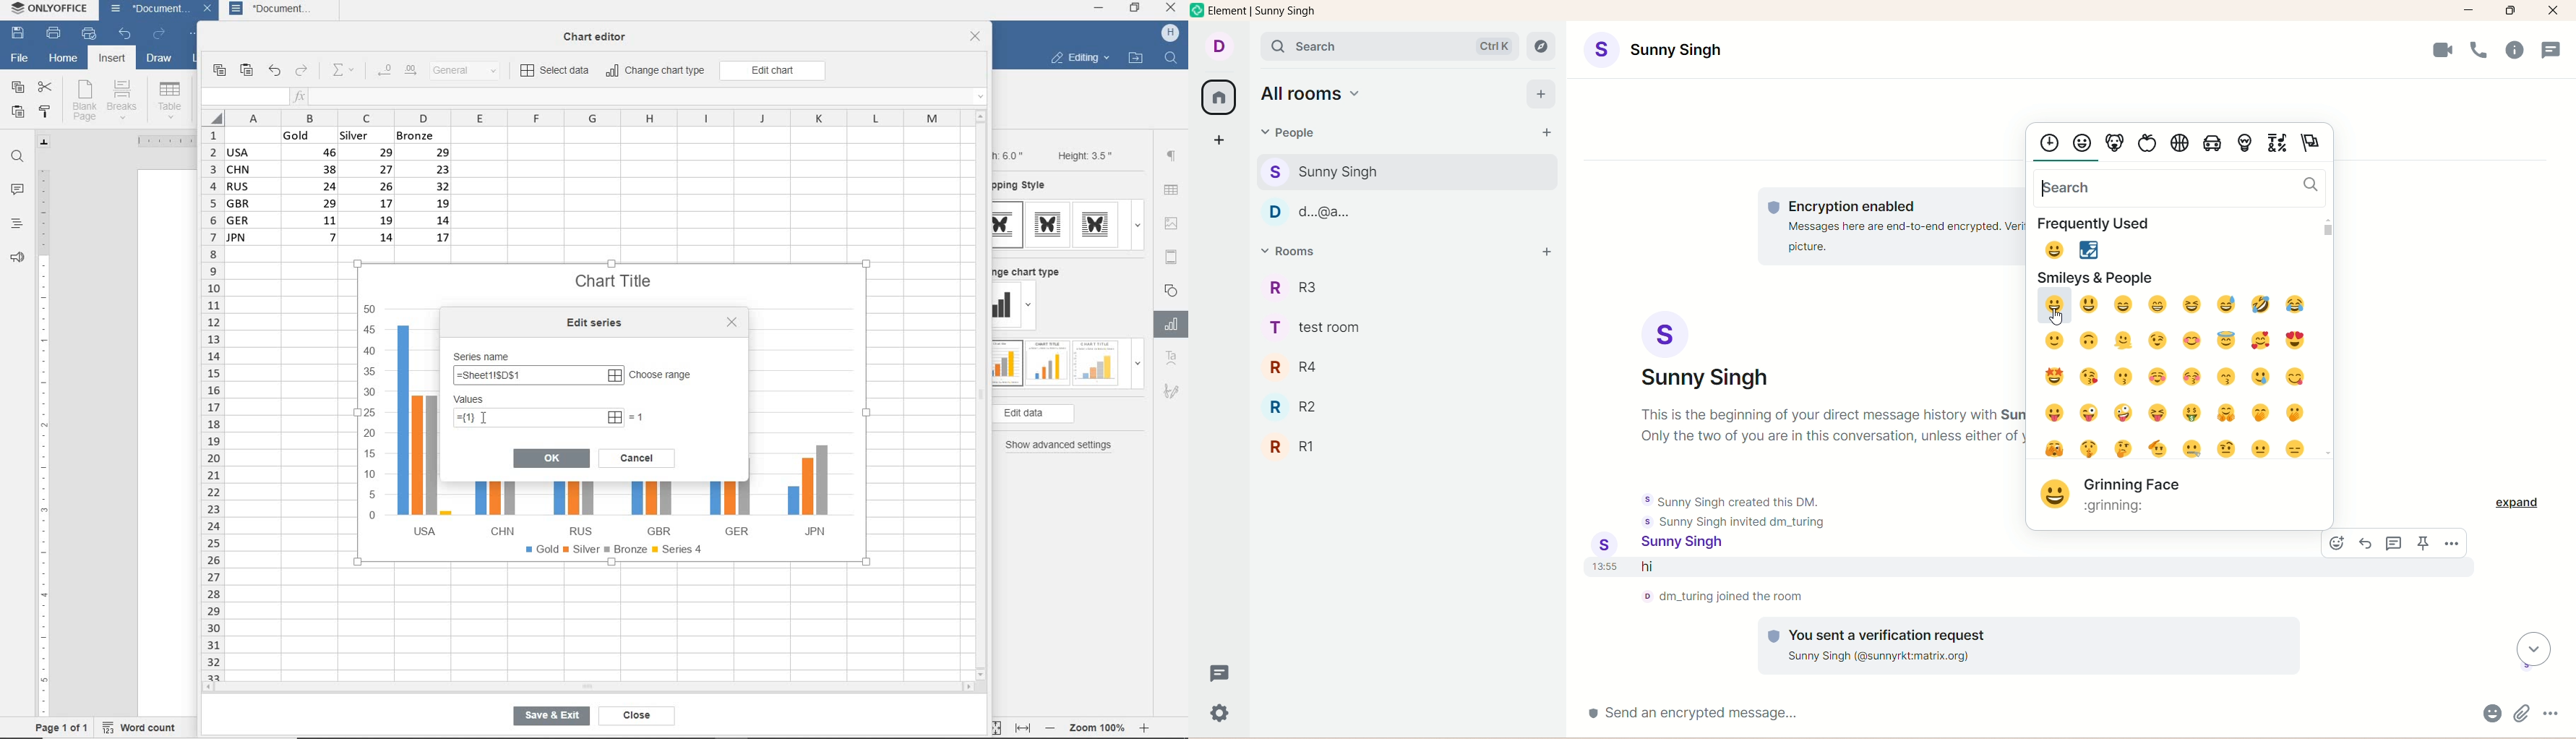 The height and width of the screenshot is (756, 2576). What do you see at coordinates (1170, 359) in the screenshot?
I see `Text Art Settings` at bounding box center [1170, 359].